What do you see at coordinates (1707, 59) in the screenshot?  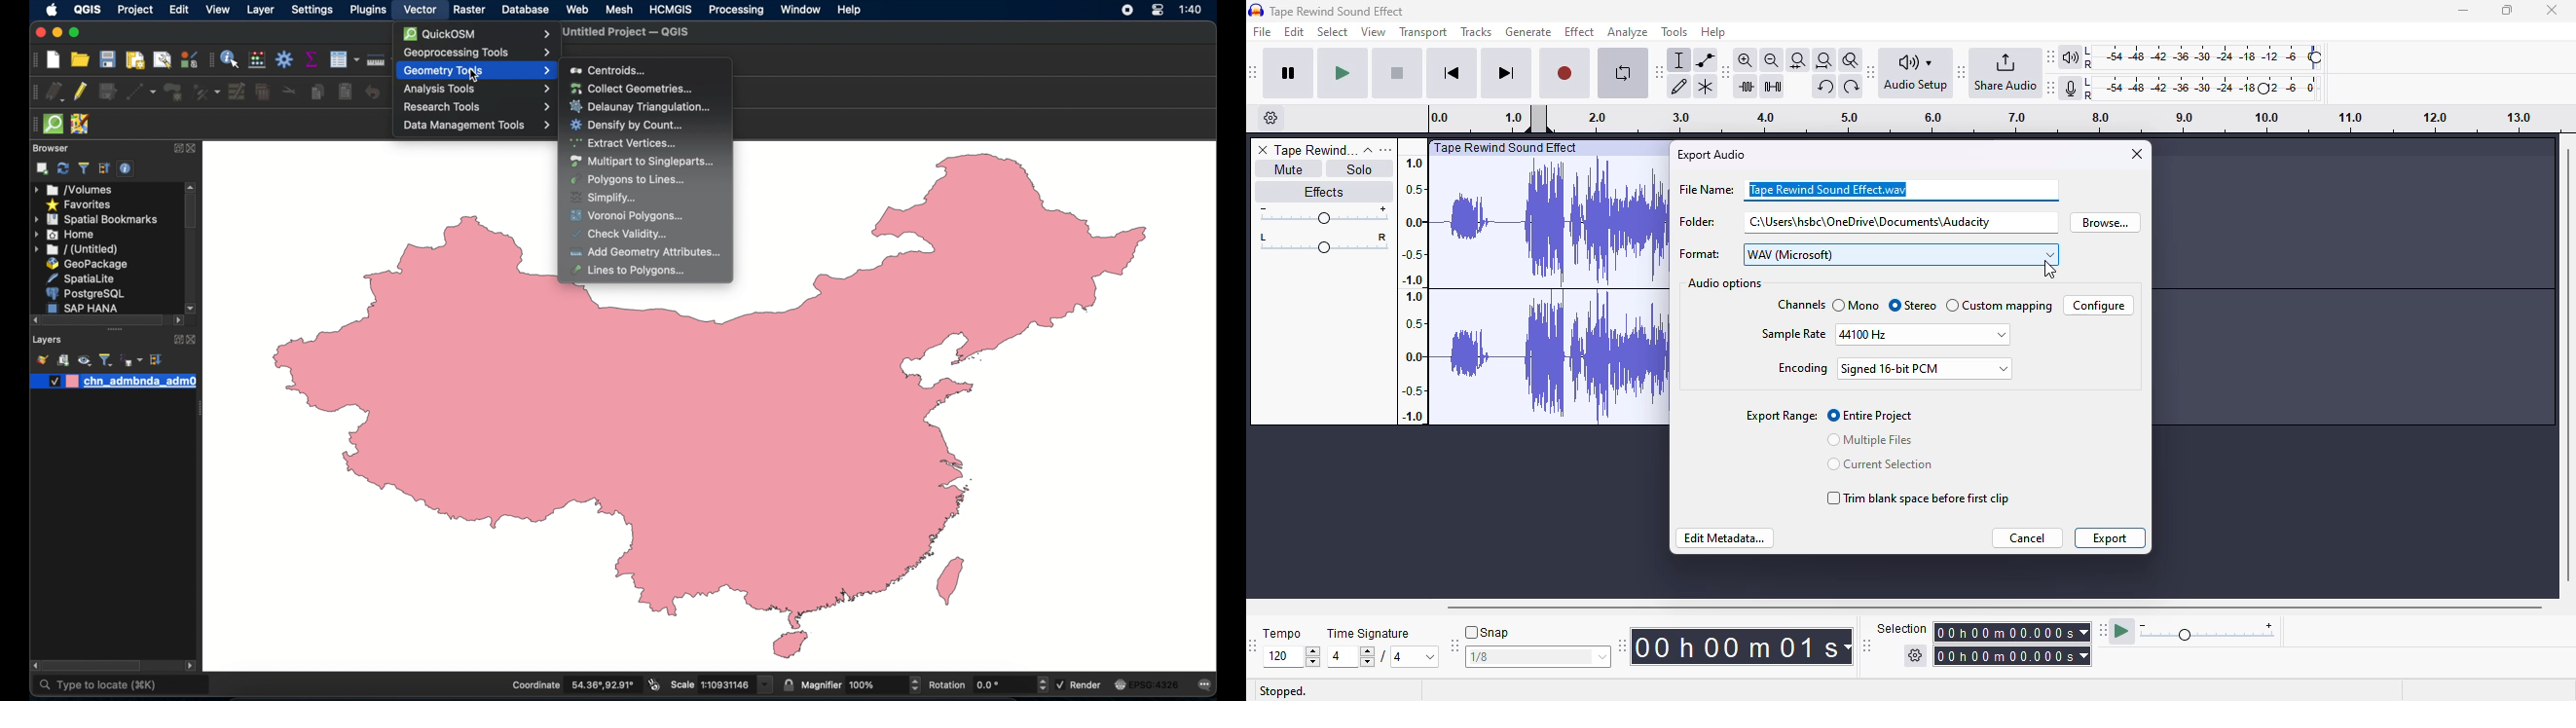 I see `envelope tool` at bounding box center [1707, 59].